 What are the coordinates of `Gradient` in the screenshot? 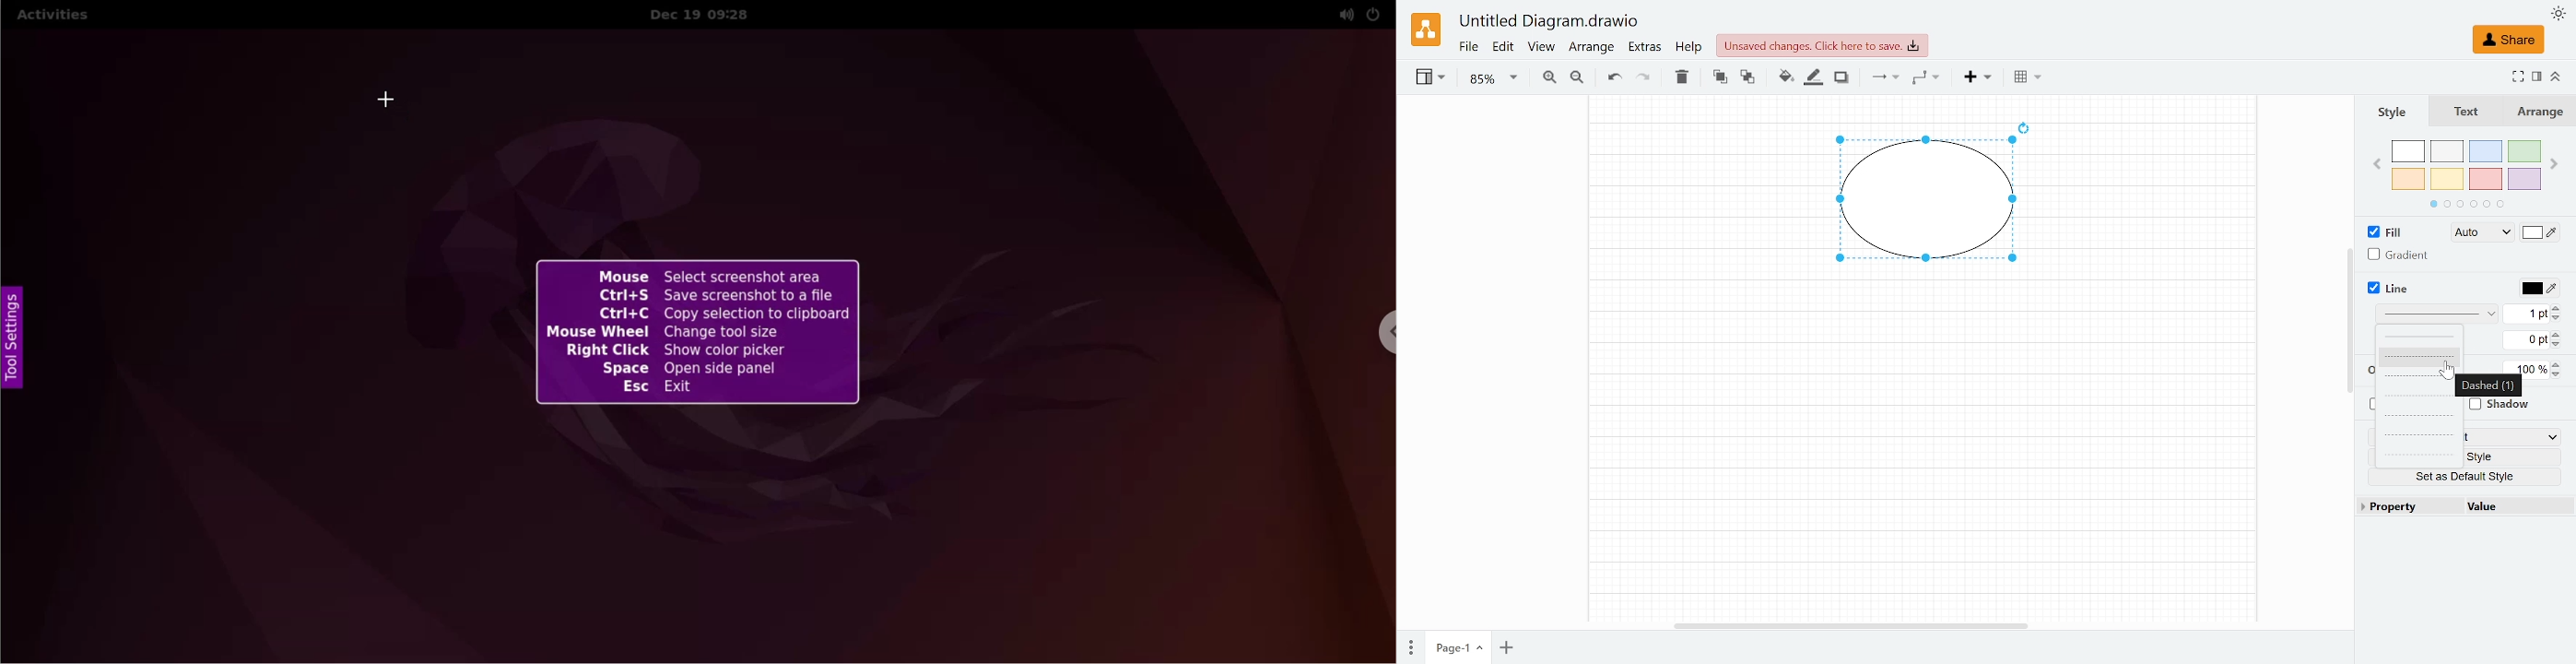 It's located at (2401, 256).